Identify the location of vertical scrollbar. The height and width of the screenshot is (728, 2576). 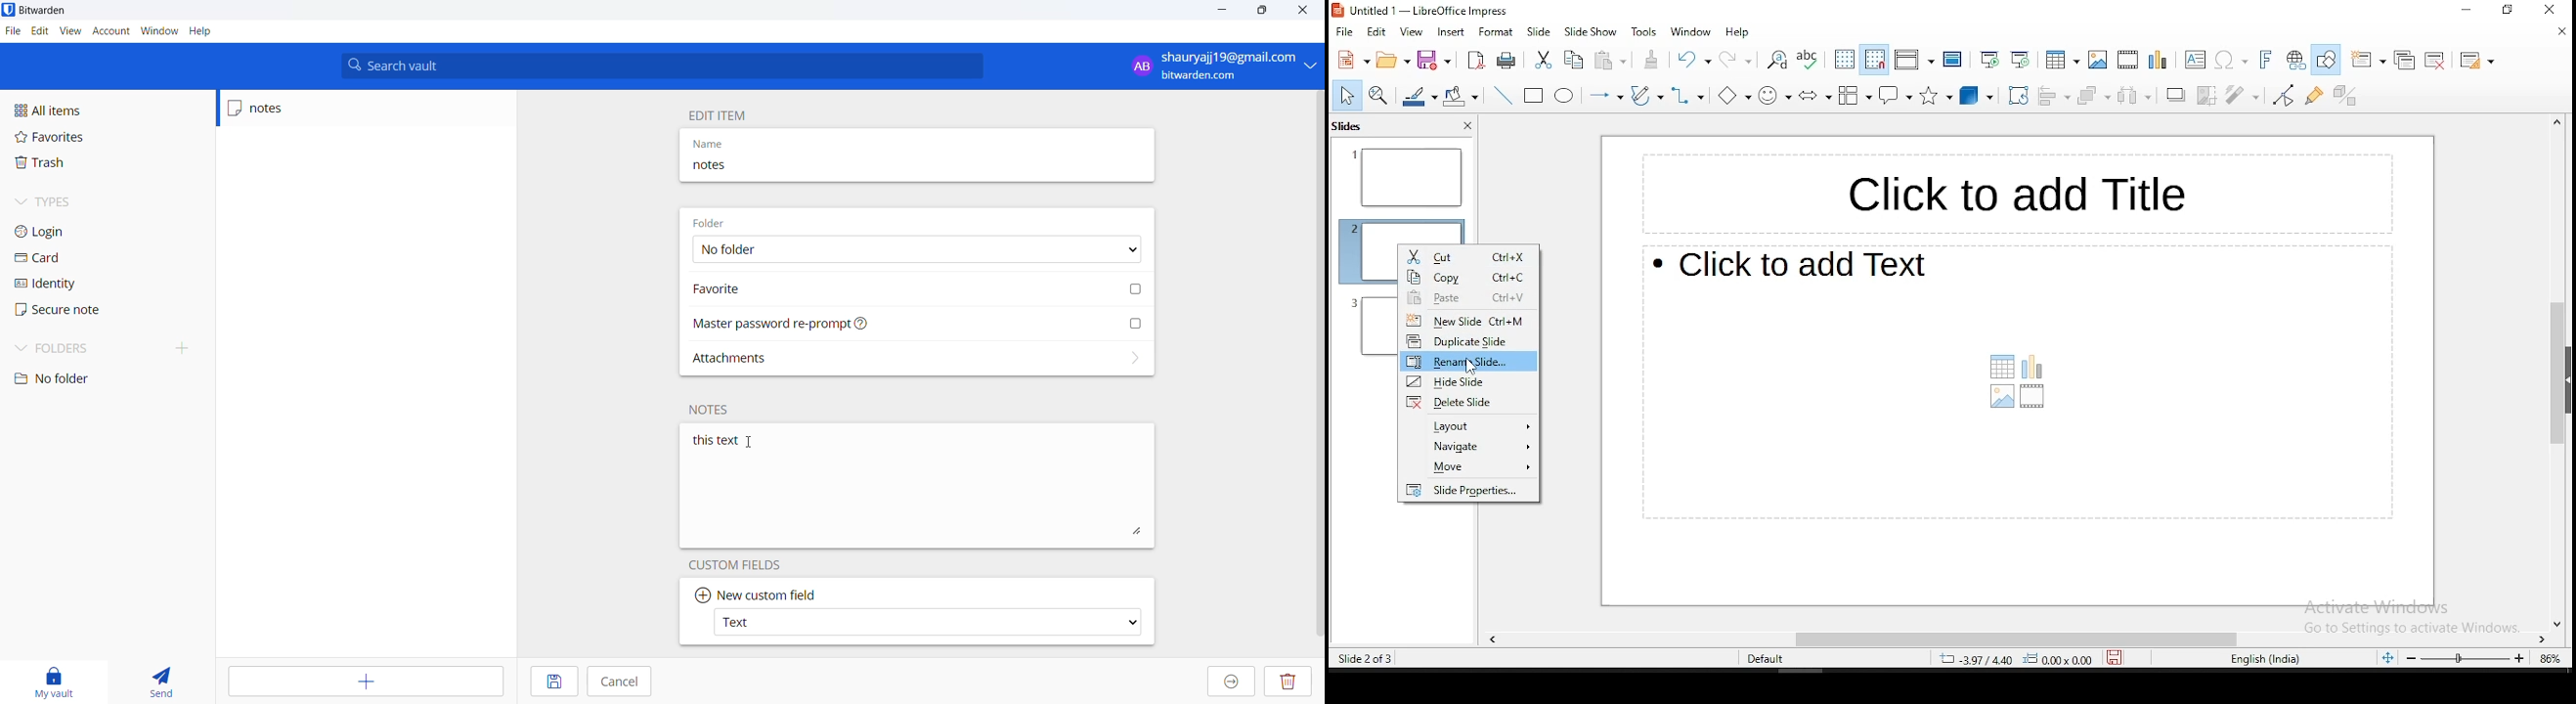
(1317, 362).